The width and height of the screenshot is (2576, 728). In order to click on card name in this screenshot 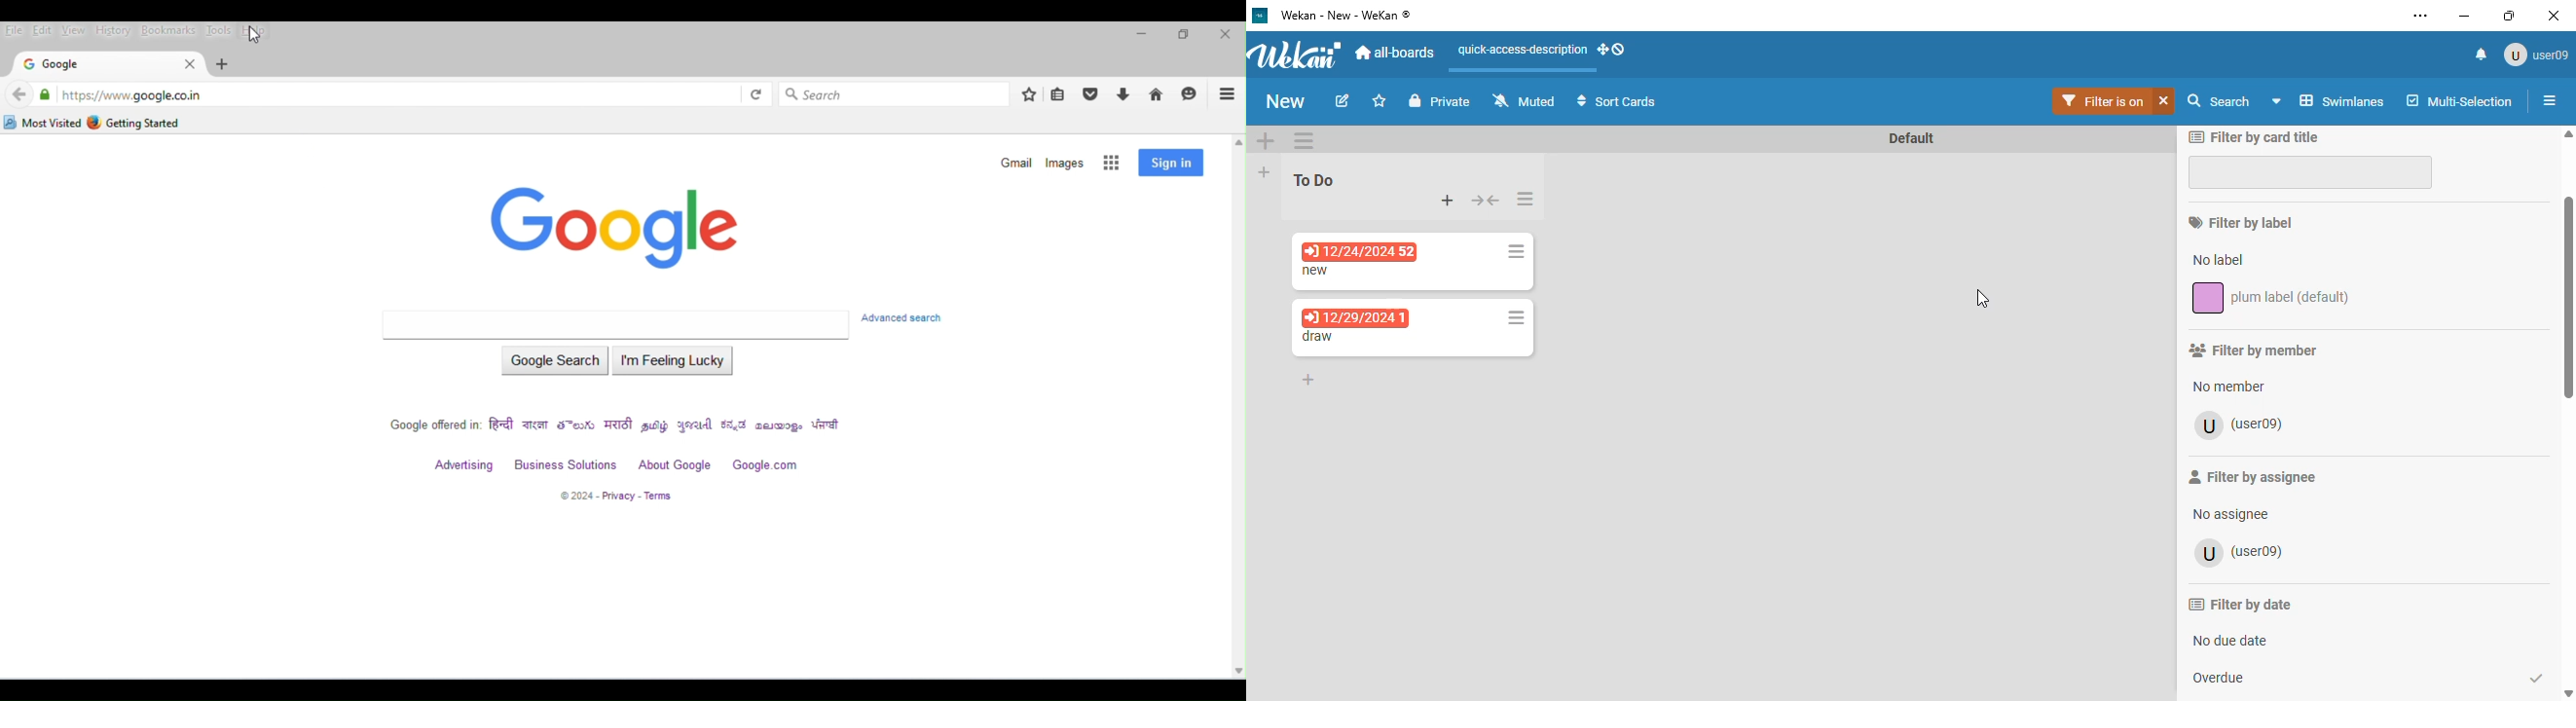, I will do `click(1317, 337)`.